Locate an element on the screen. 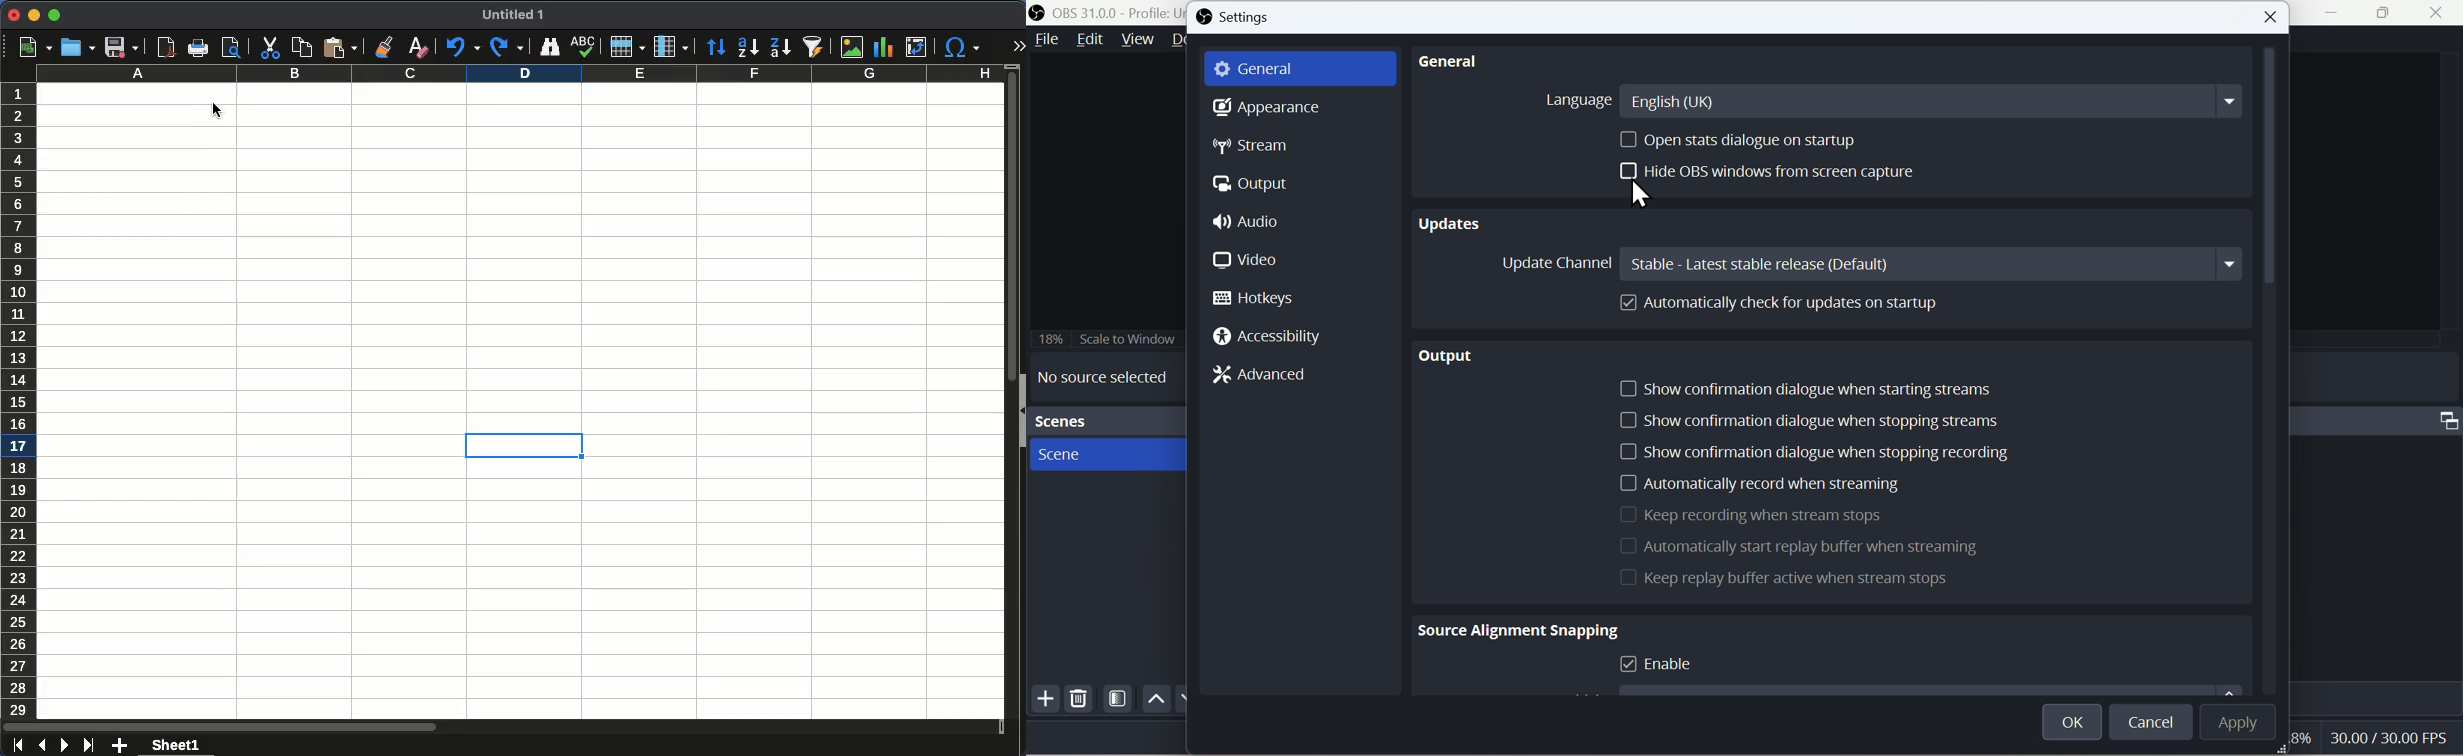 The width and height of the screenshot is (2464, 756). OK is located at coordinates (2073, 722).